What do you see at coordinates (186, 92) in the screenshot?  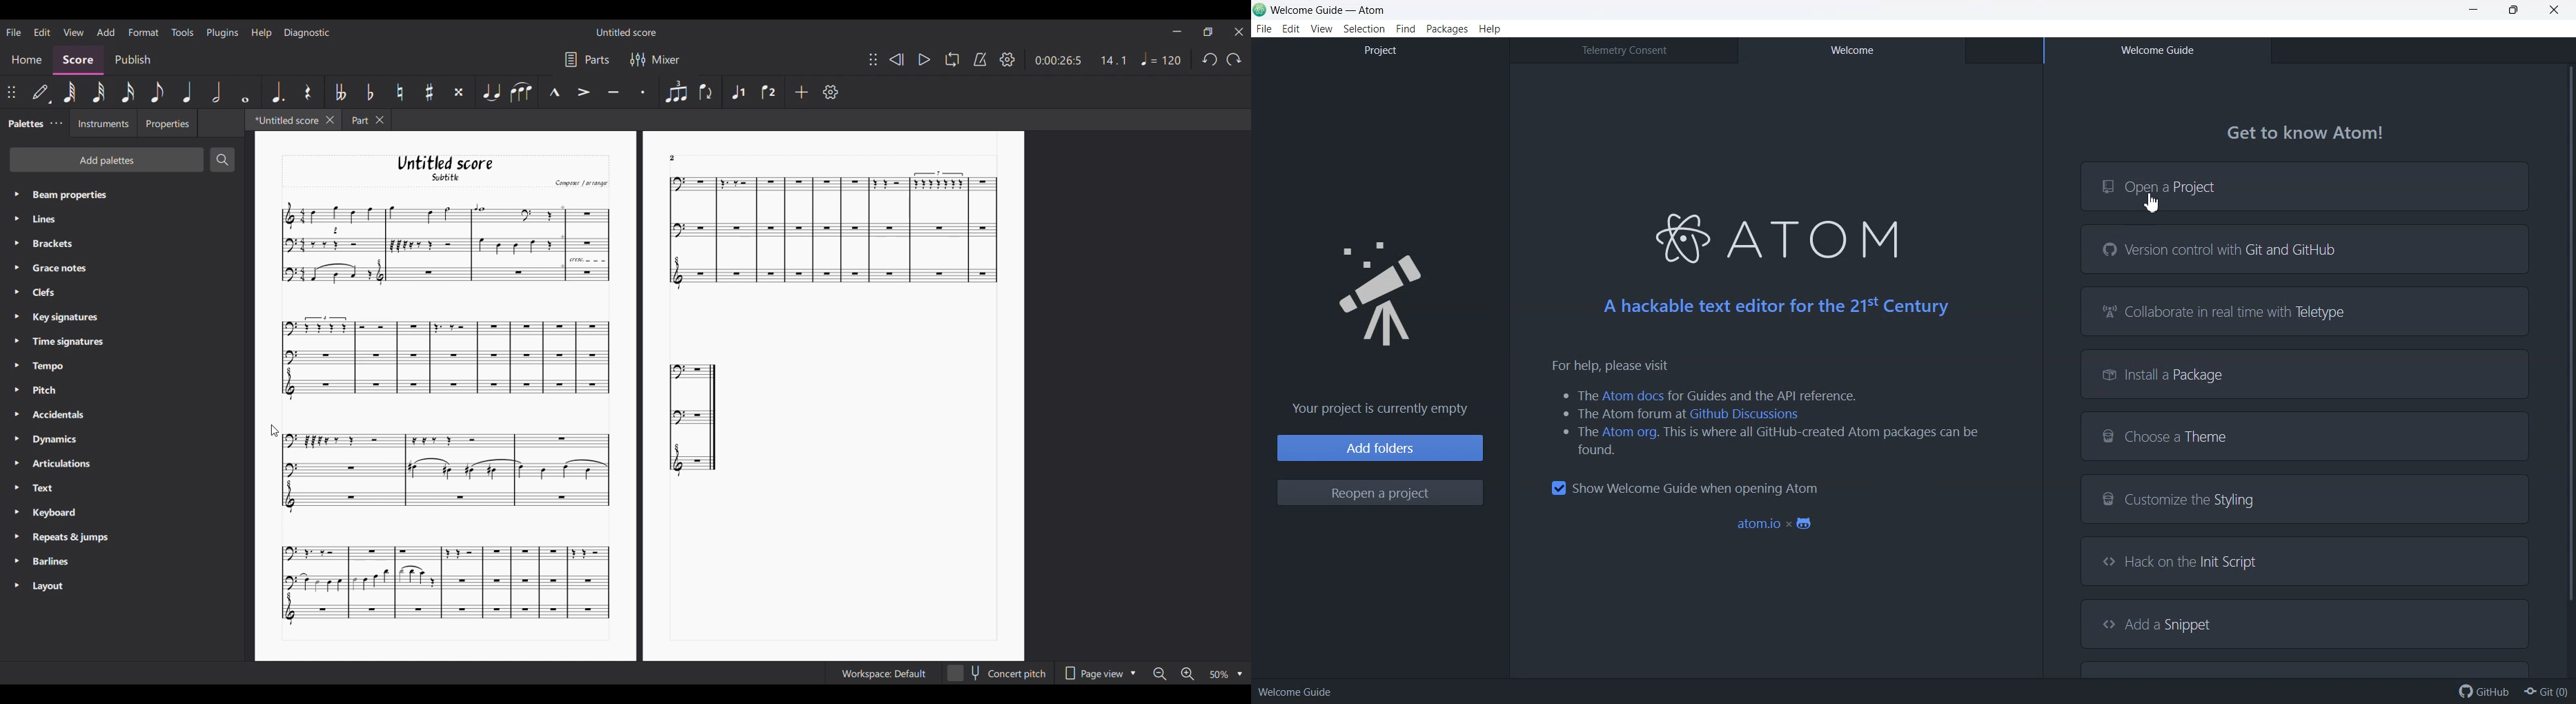 I see `Quarter note` at bounding box center [186, 92].